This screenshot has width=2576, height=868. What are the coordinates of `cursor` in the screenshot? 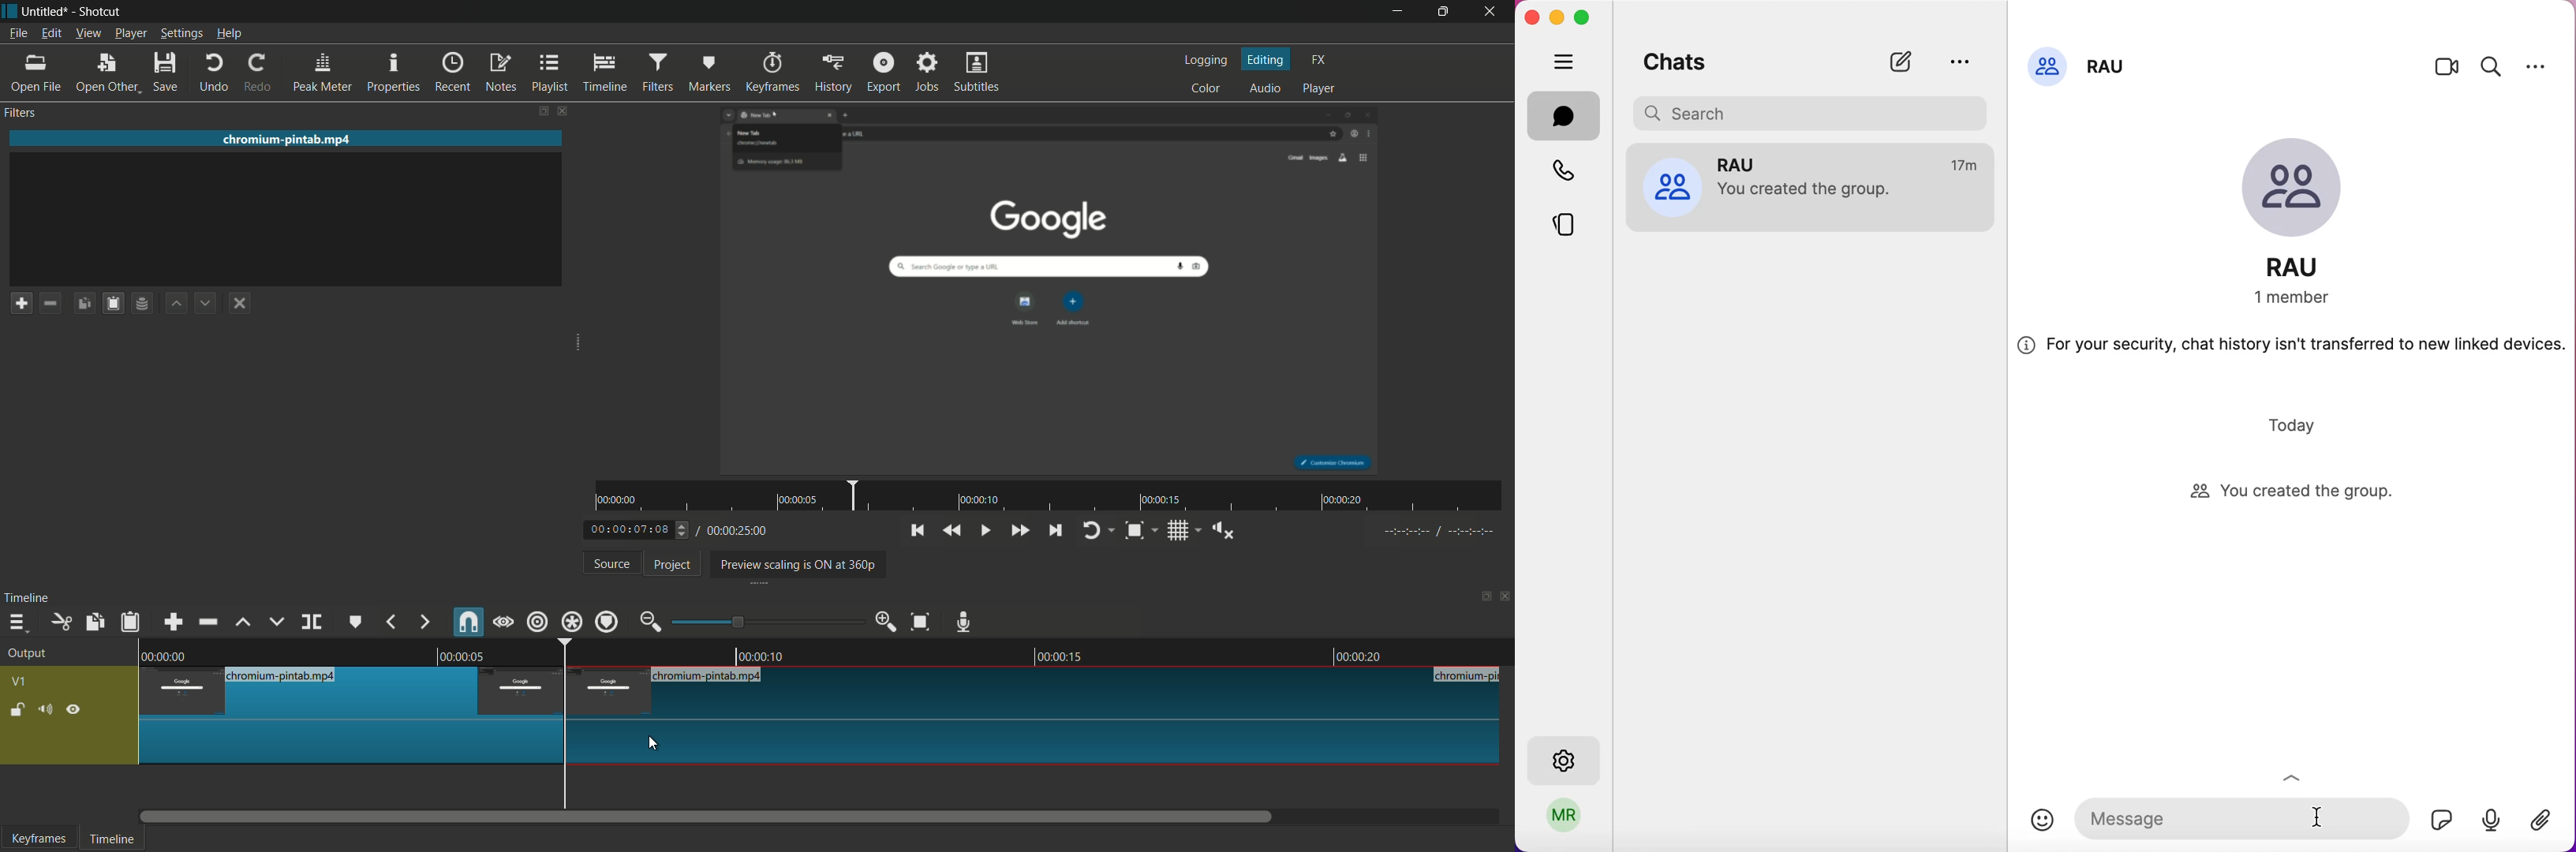 It's located at (652, 742).